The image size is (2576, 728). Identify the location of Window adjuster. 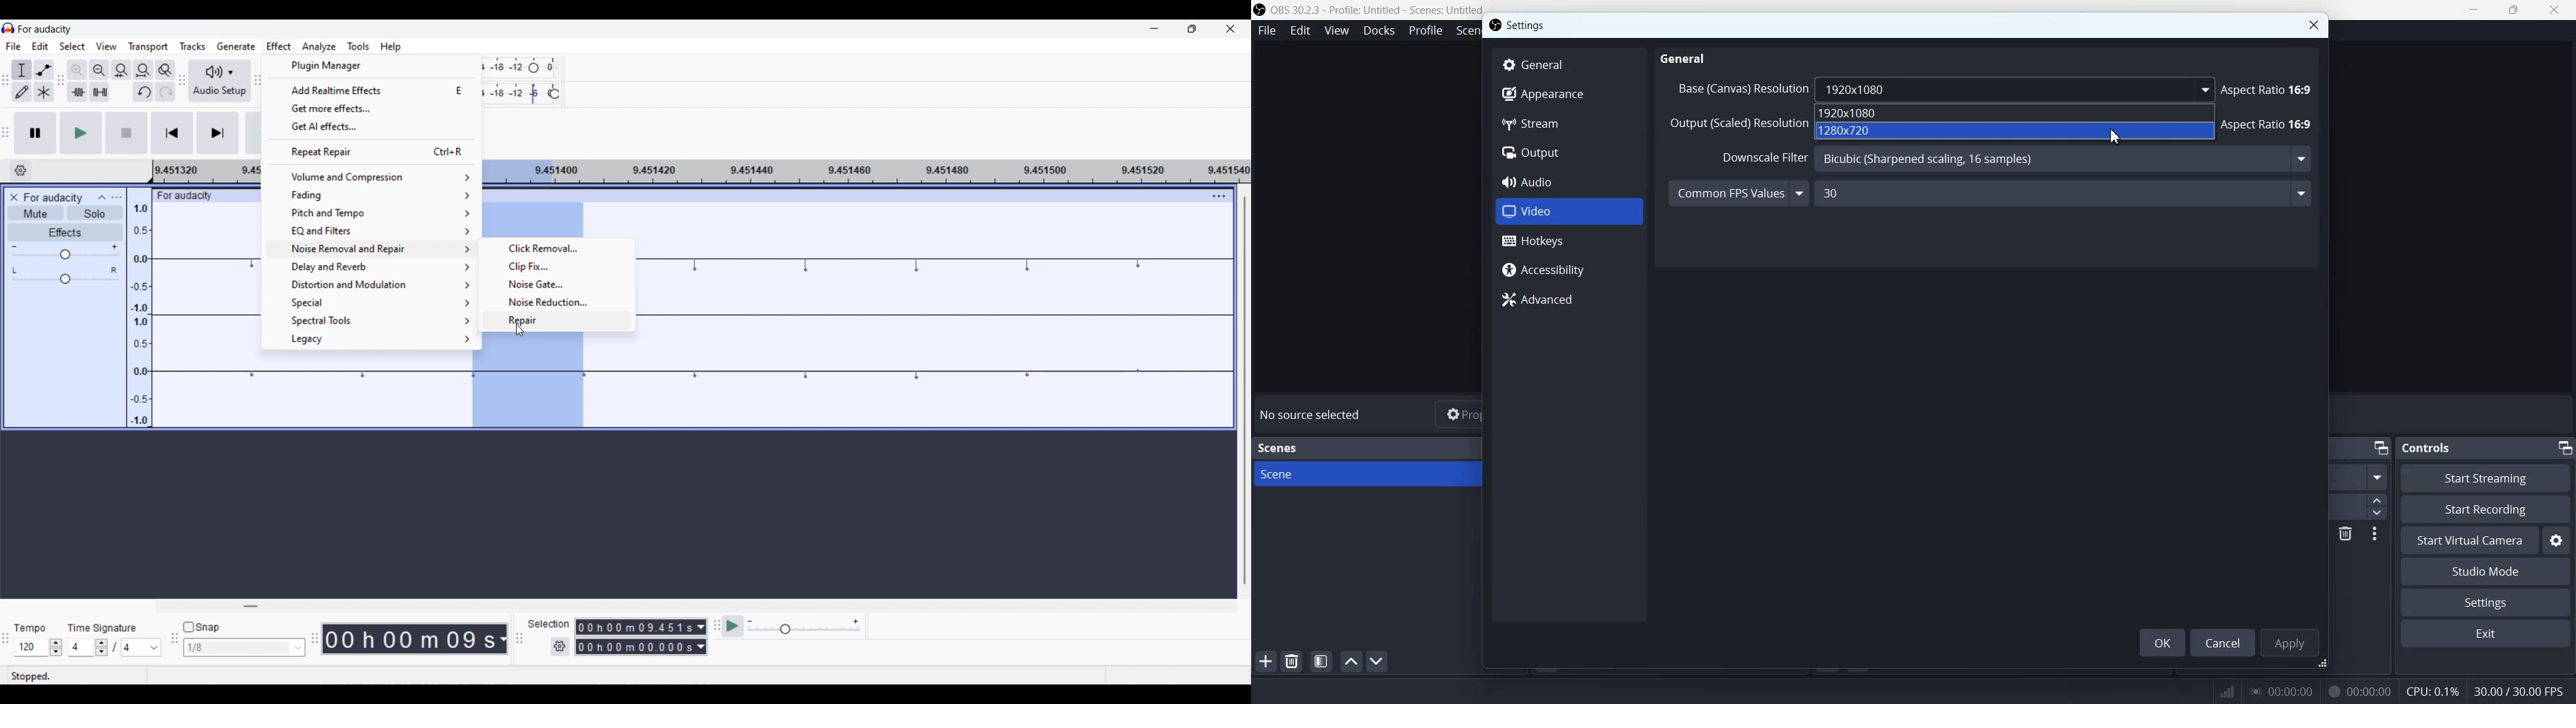
(2326, 664).